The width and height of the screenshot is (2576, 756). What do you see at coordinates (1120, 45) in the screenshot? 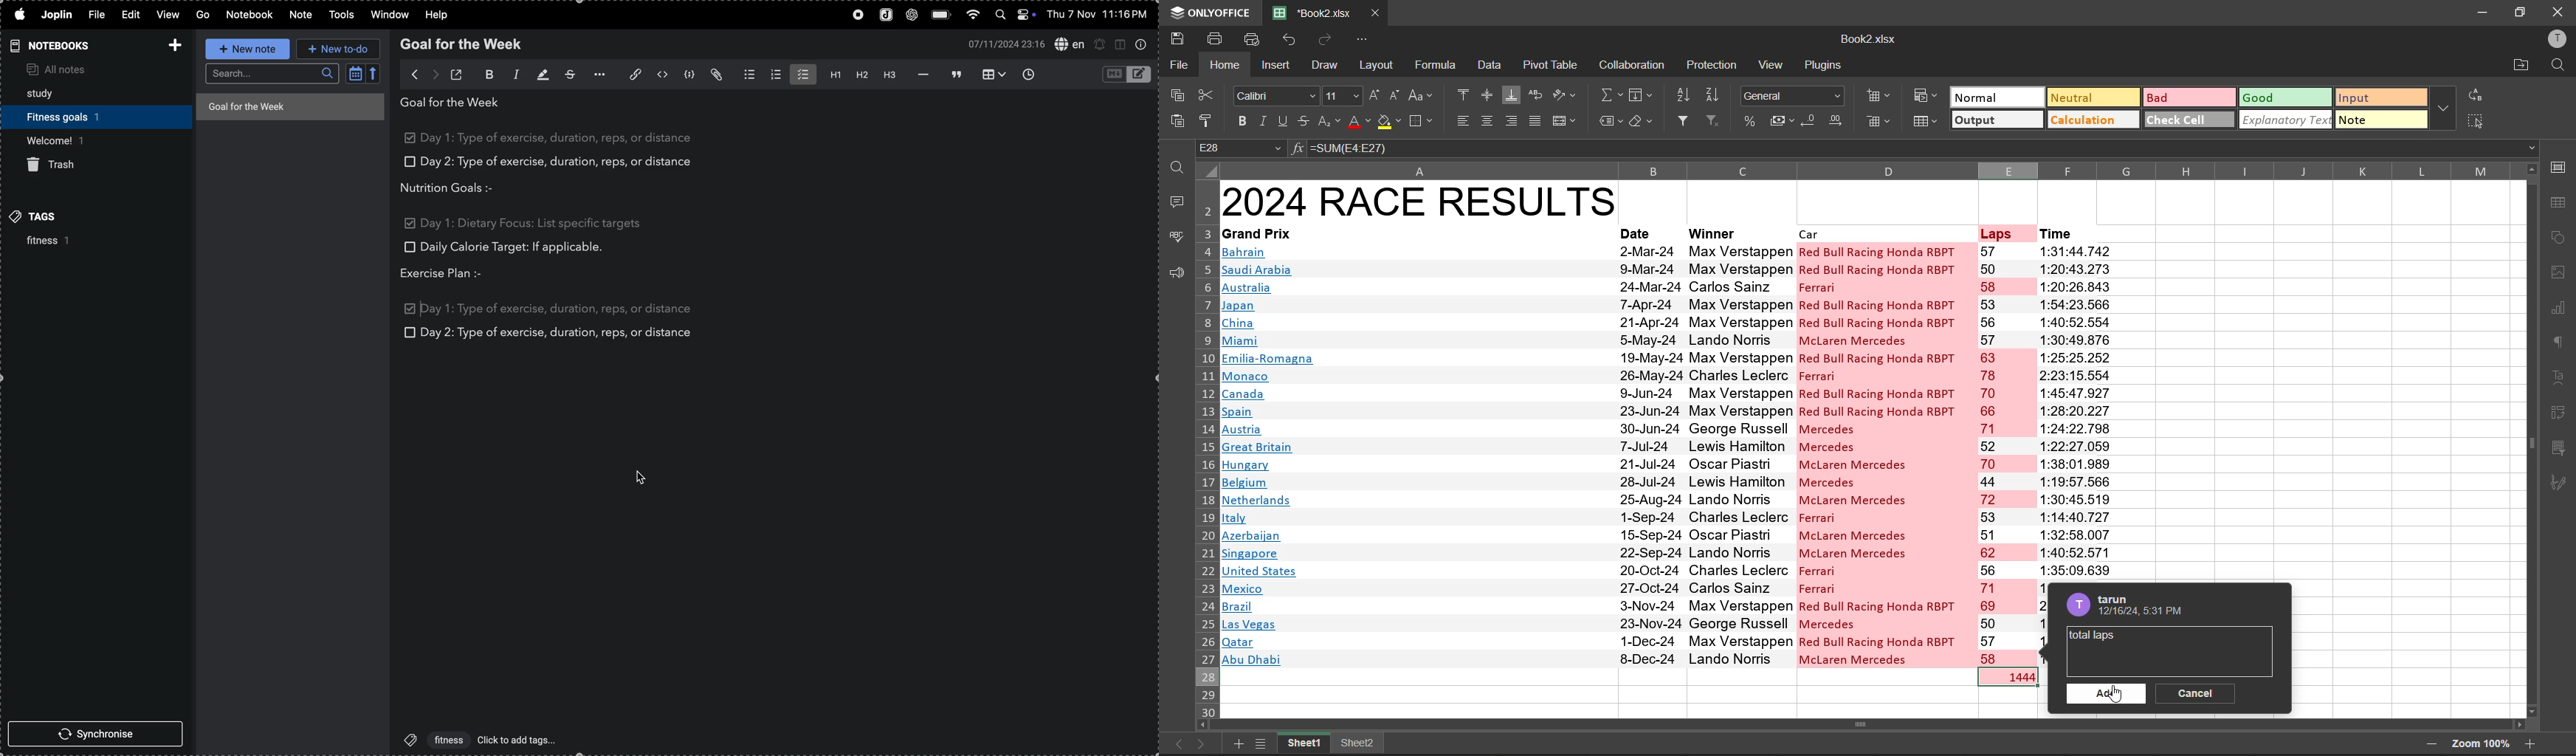
I see `toggle editor layout` at bounding box center [1120, 45].